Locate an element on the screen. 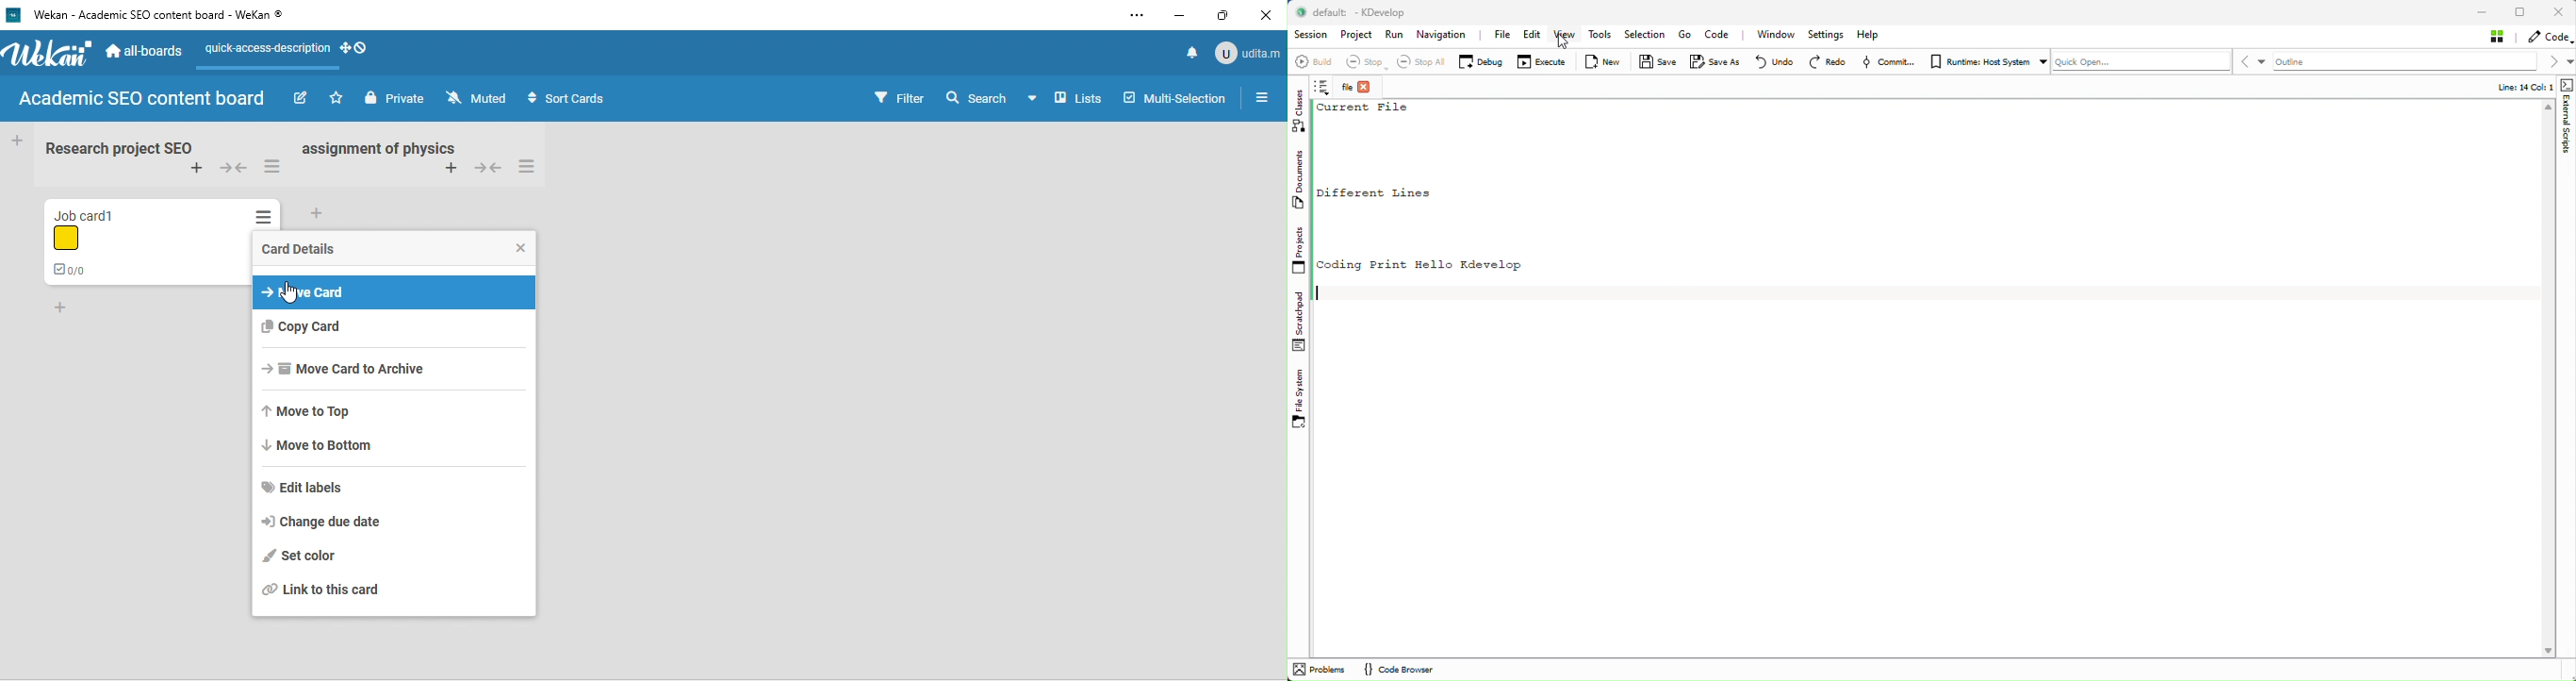  change due date is located at coordinates (346, 524).